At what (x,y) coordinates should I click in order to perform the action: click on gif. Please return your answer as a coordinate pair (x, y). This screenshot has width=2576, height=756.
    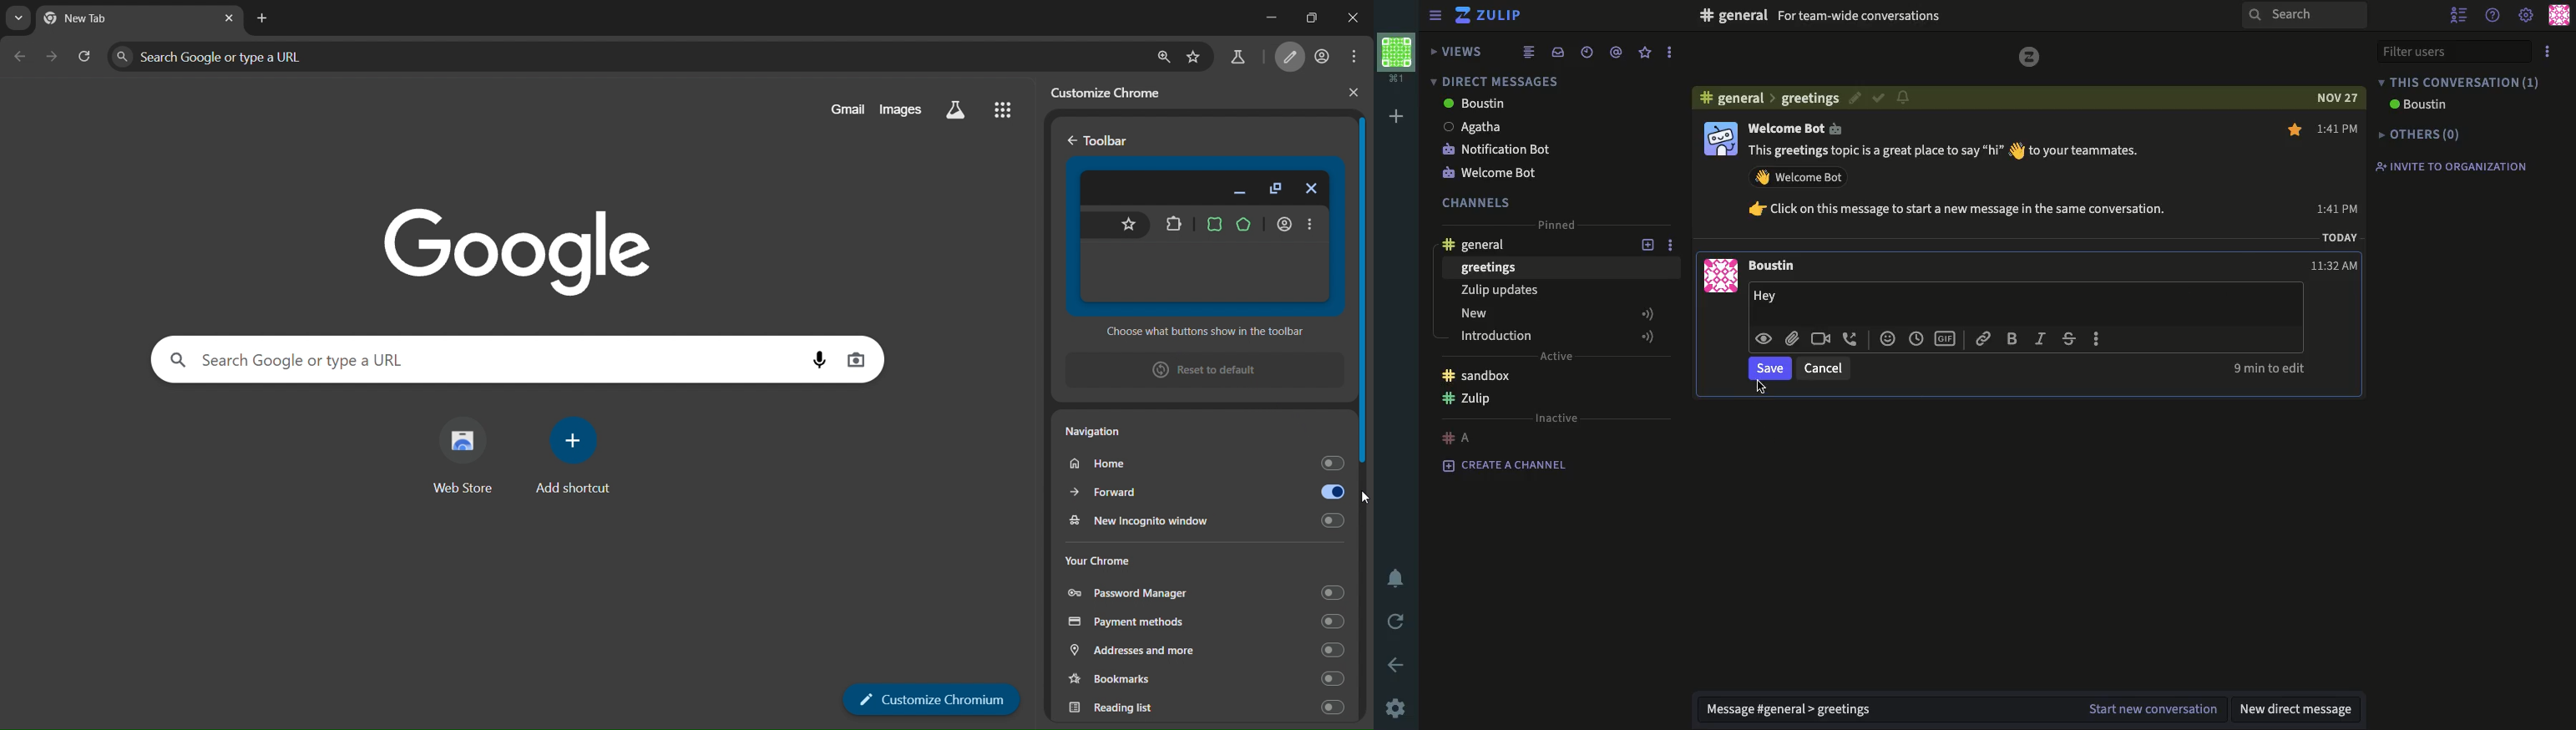
    Looking at the image, I should click on (1948, 337).